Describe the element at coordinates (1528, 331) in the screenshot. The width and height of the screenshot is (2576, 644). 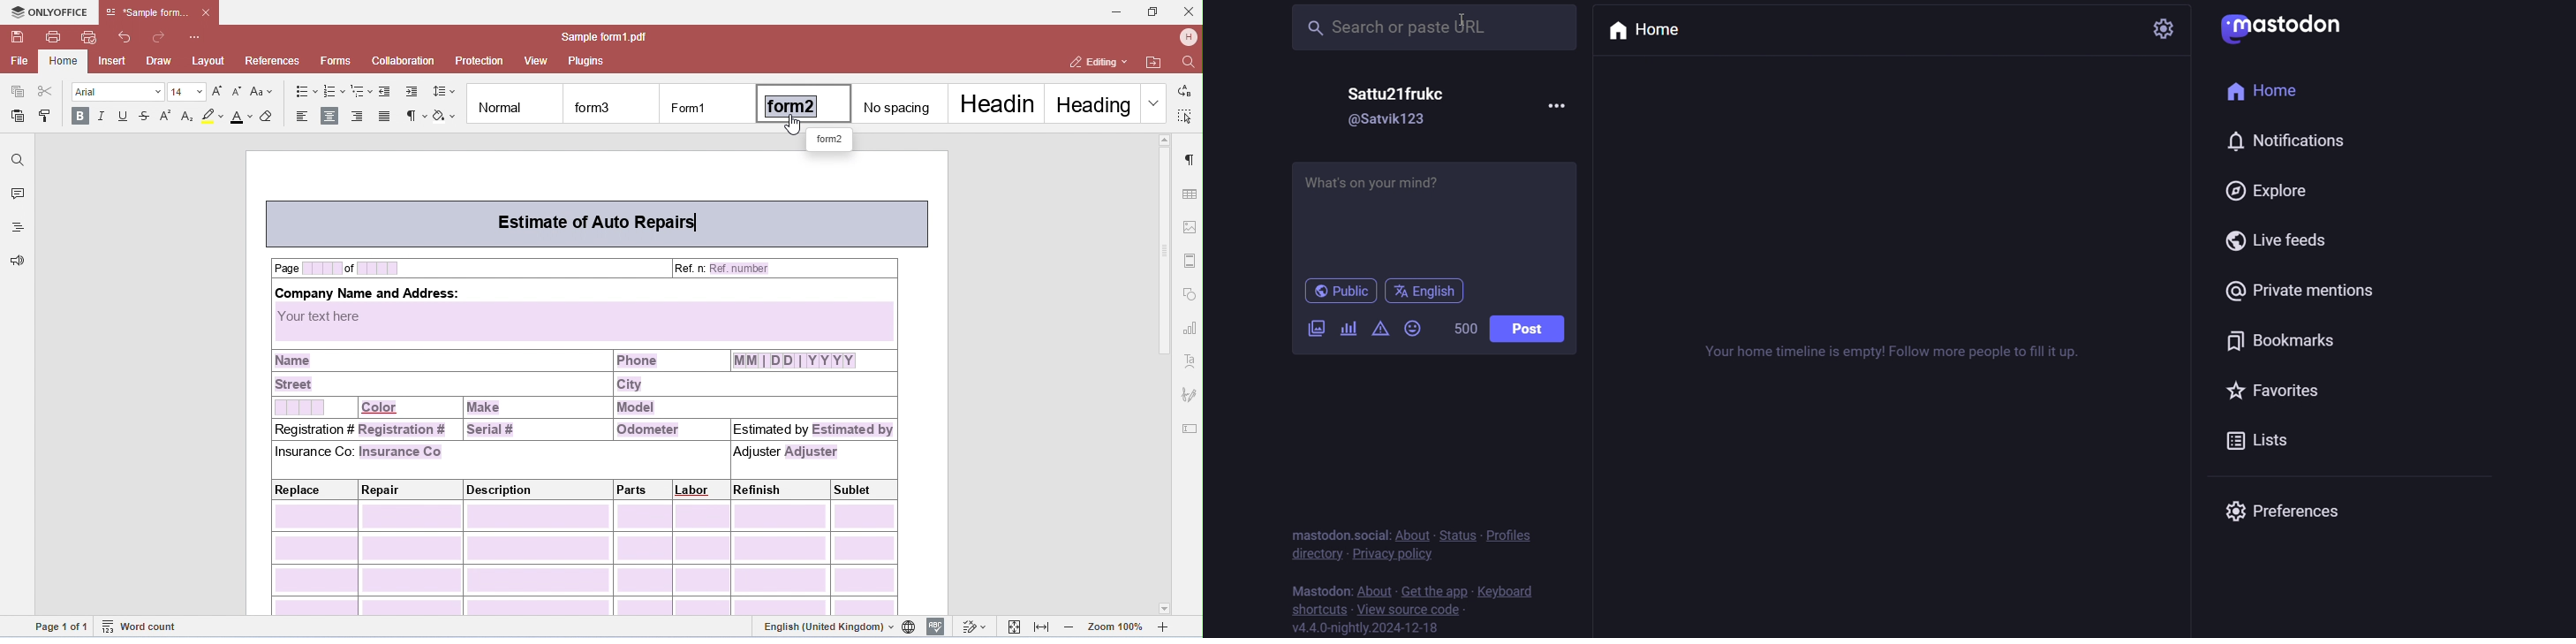
I see `post` at that location.